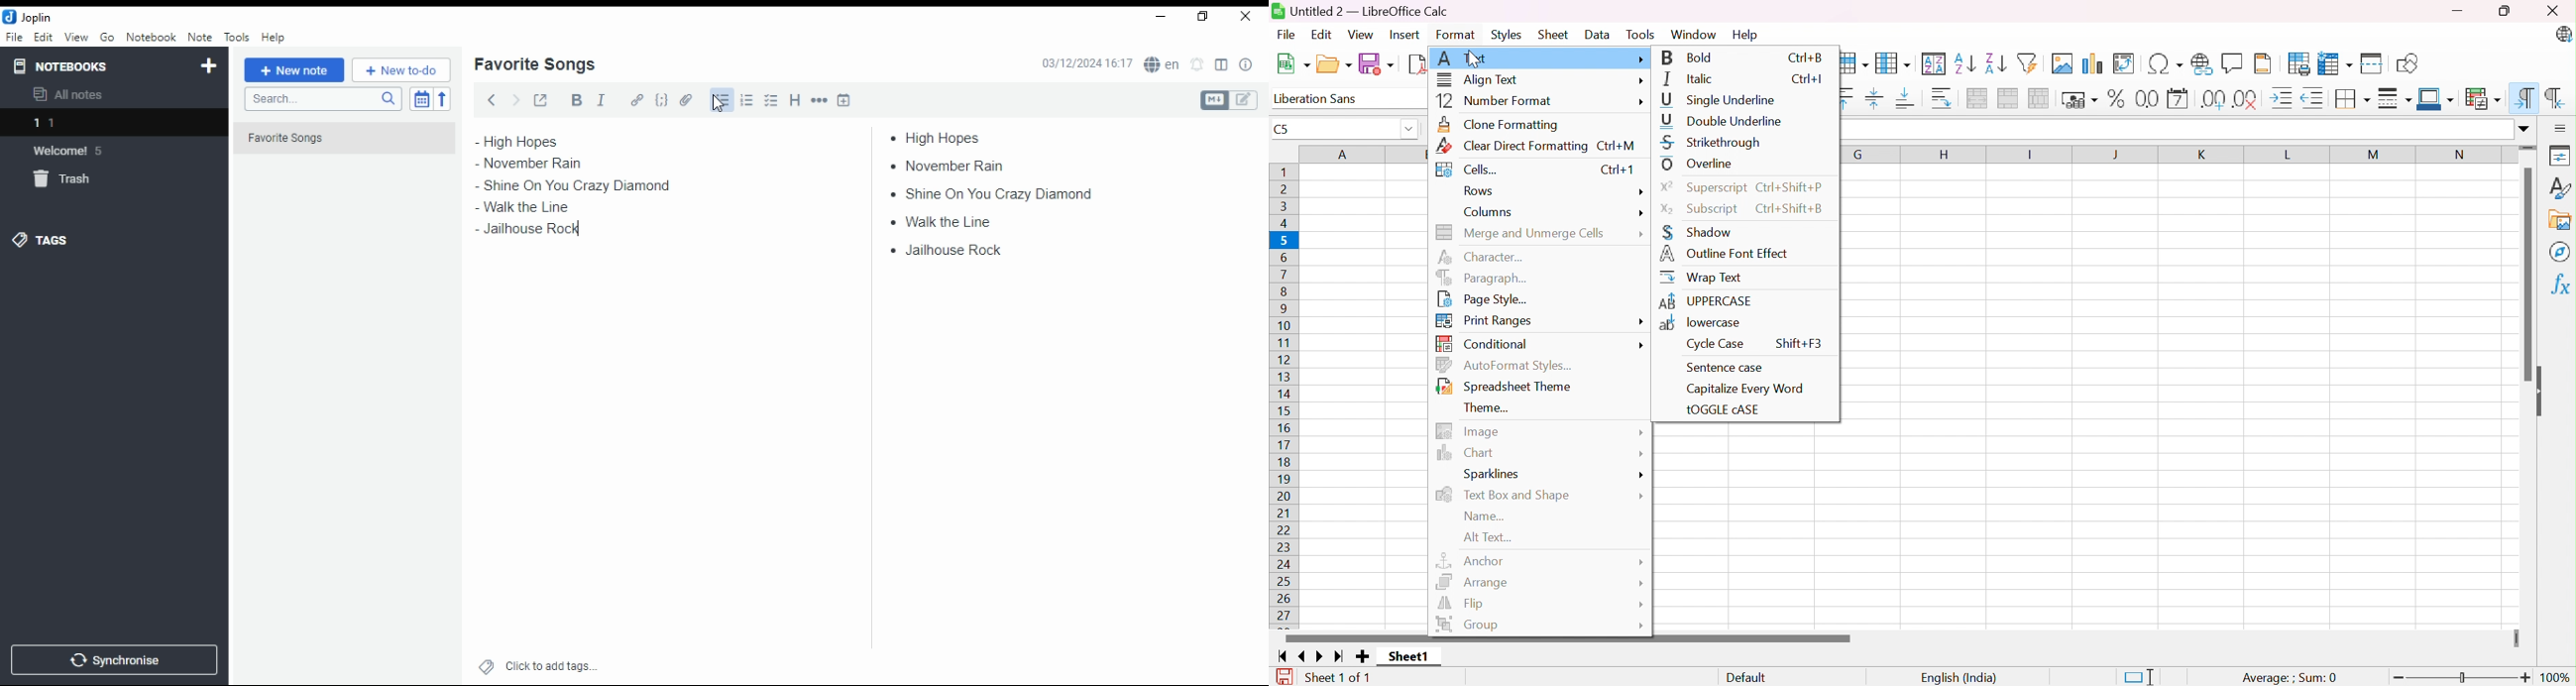  What do you see at coordinates (1288, 34) in the screenshot?
I see `File` at bounding box center [1288, 34].